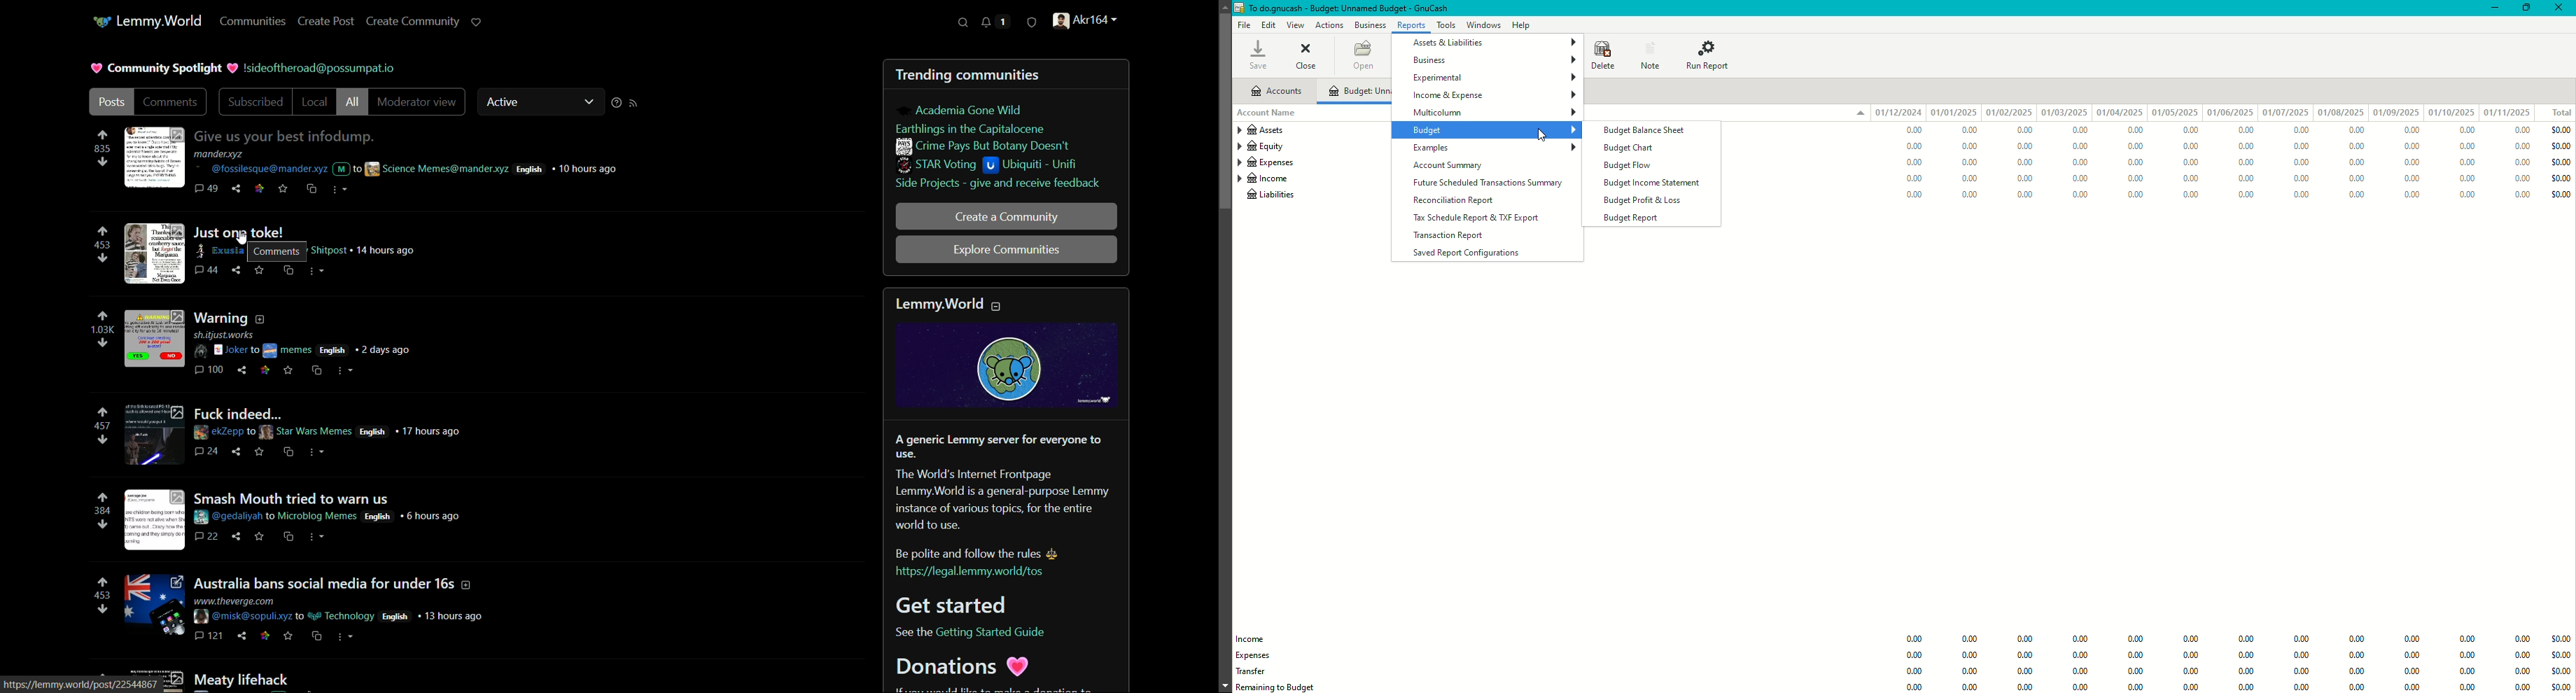 The image size is (2576, 700). What do you see at coordinates (1645, 132) in the screenshot?
I see `Budget Balance Sheet` at bounding box center [1645, 132].